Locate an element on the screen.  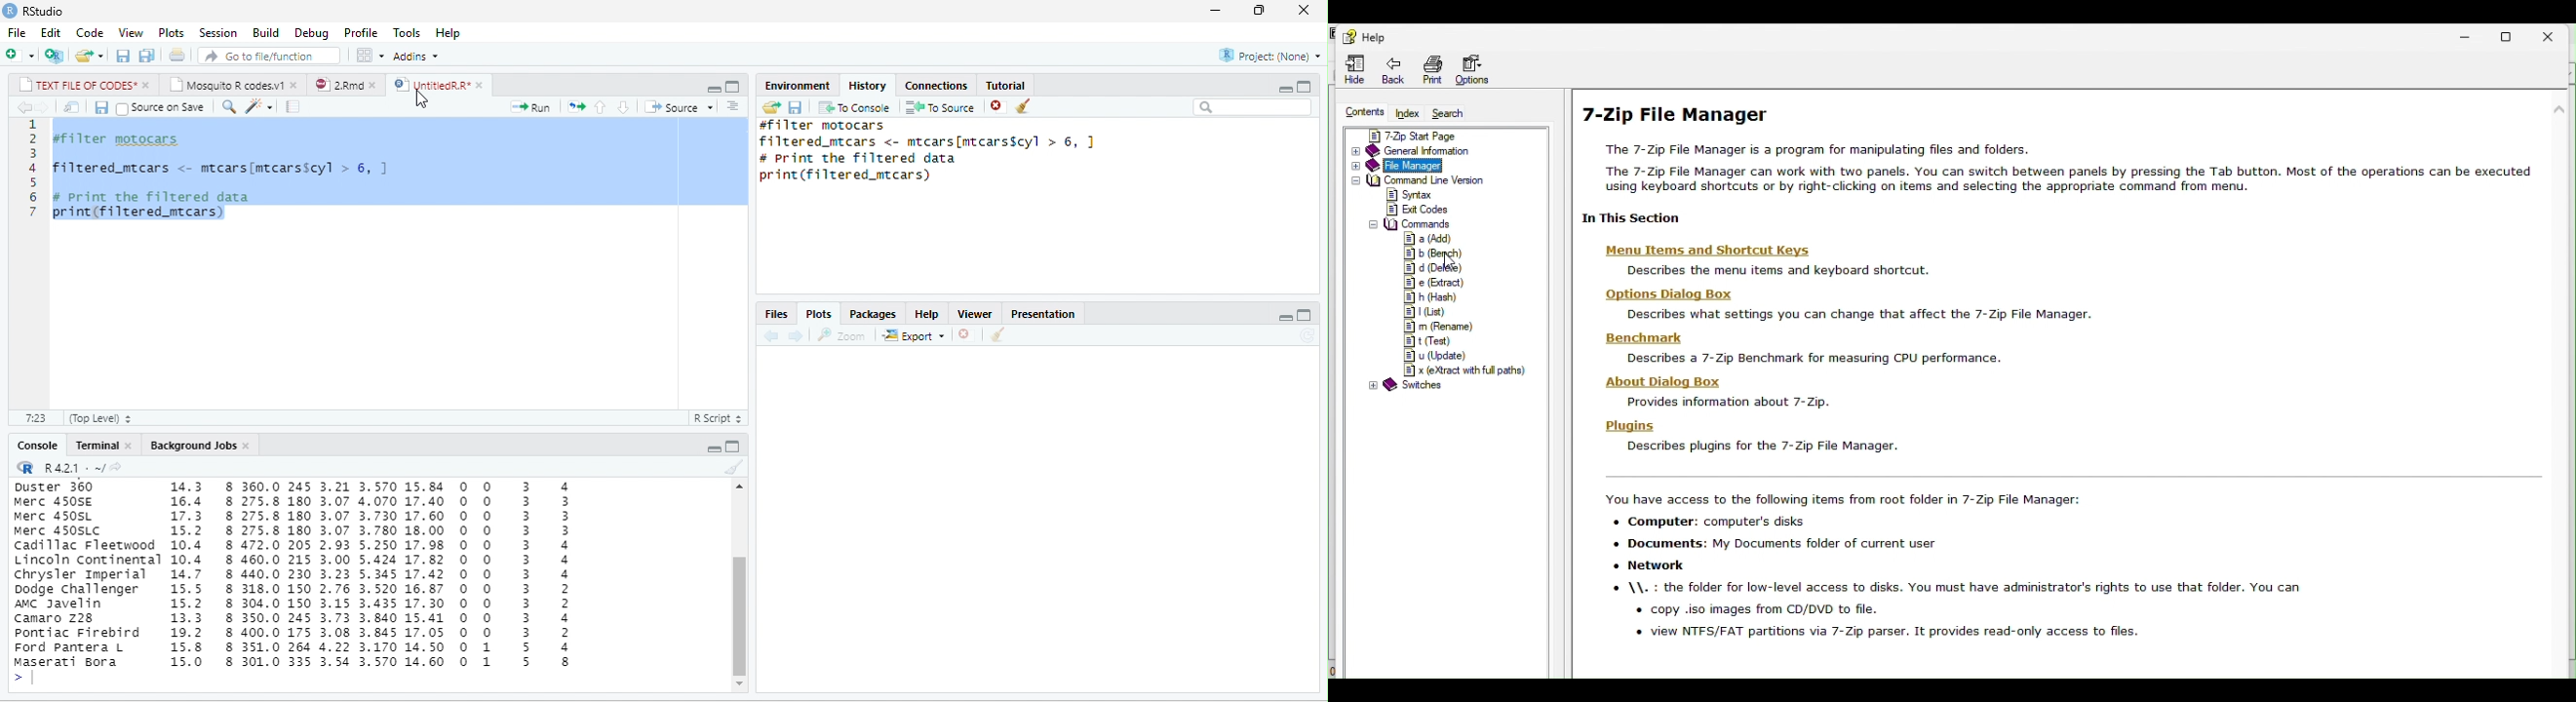
minimize is located at coordinates (1284, 88).